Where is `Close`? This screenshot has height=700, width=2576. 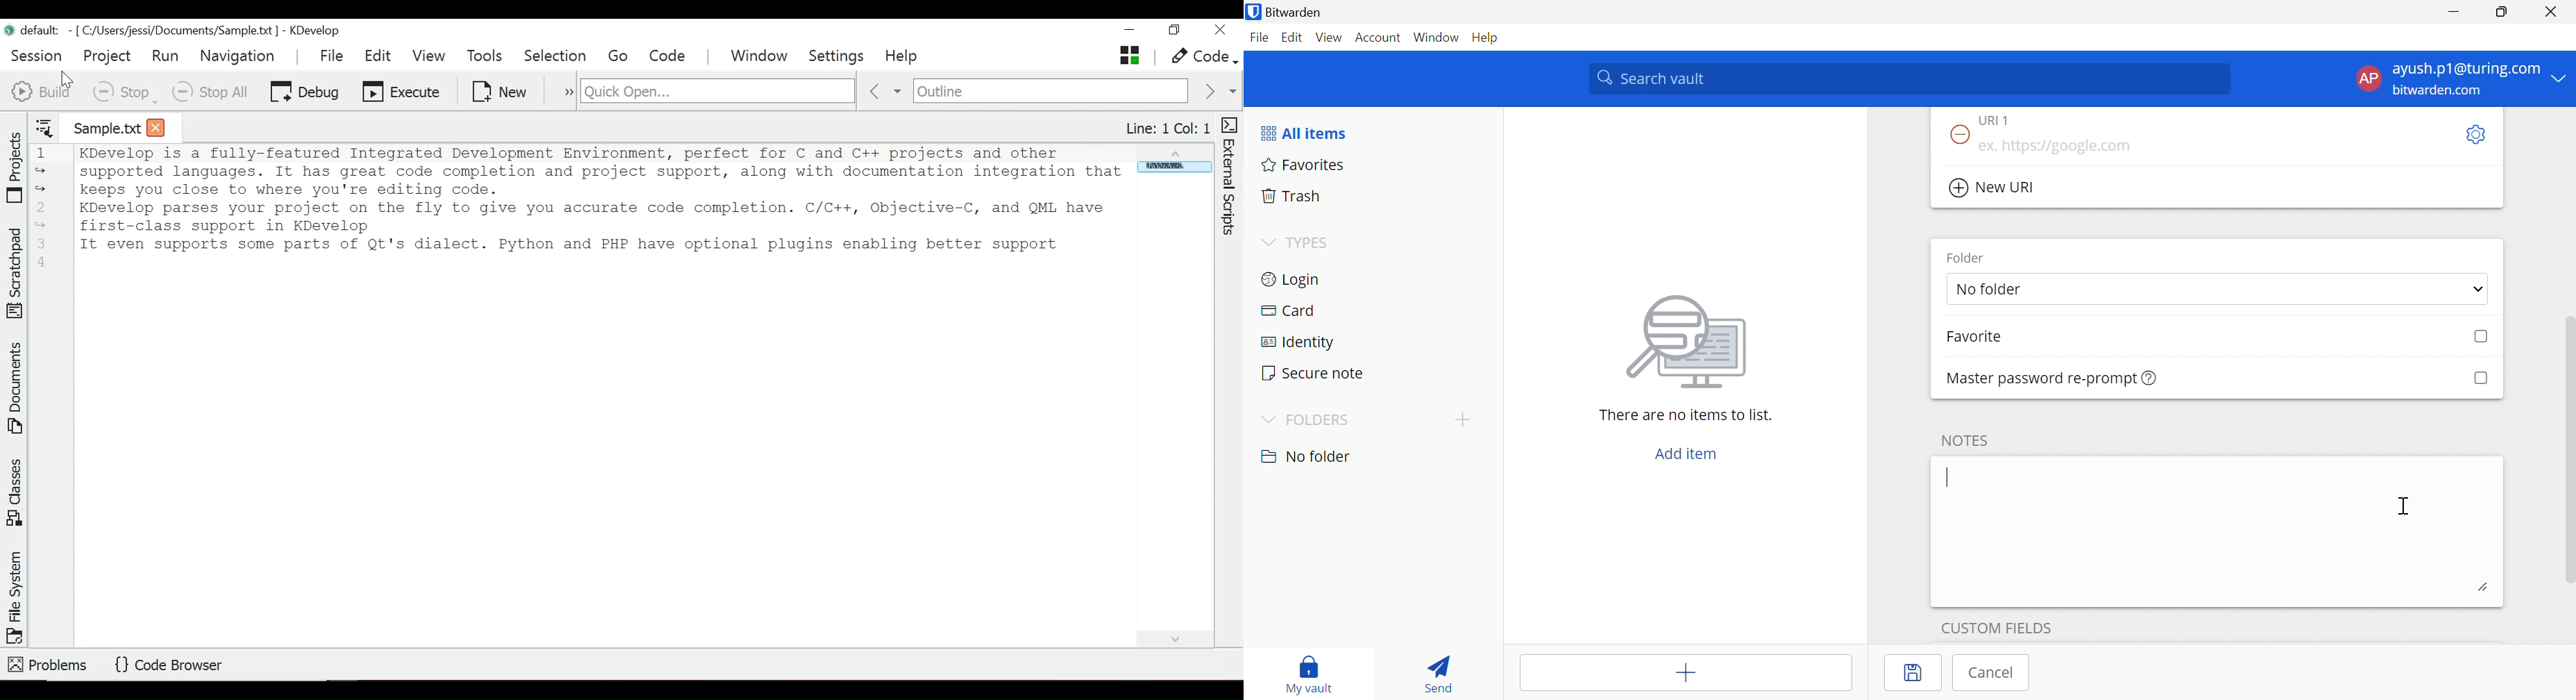 Close is located at coordinates (156, 128).